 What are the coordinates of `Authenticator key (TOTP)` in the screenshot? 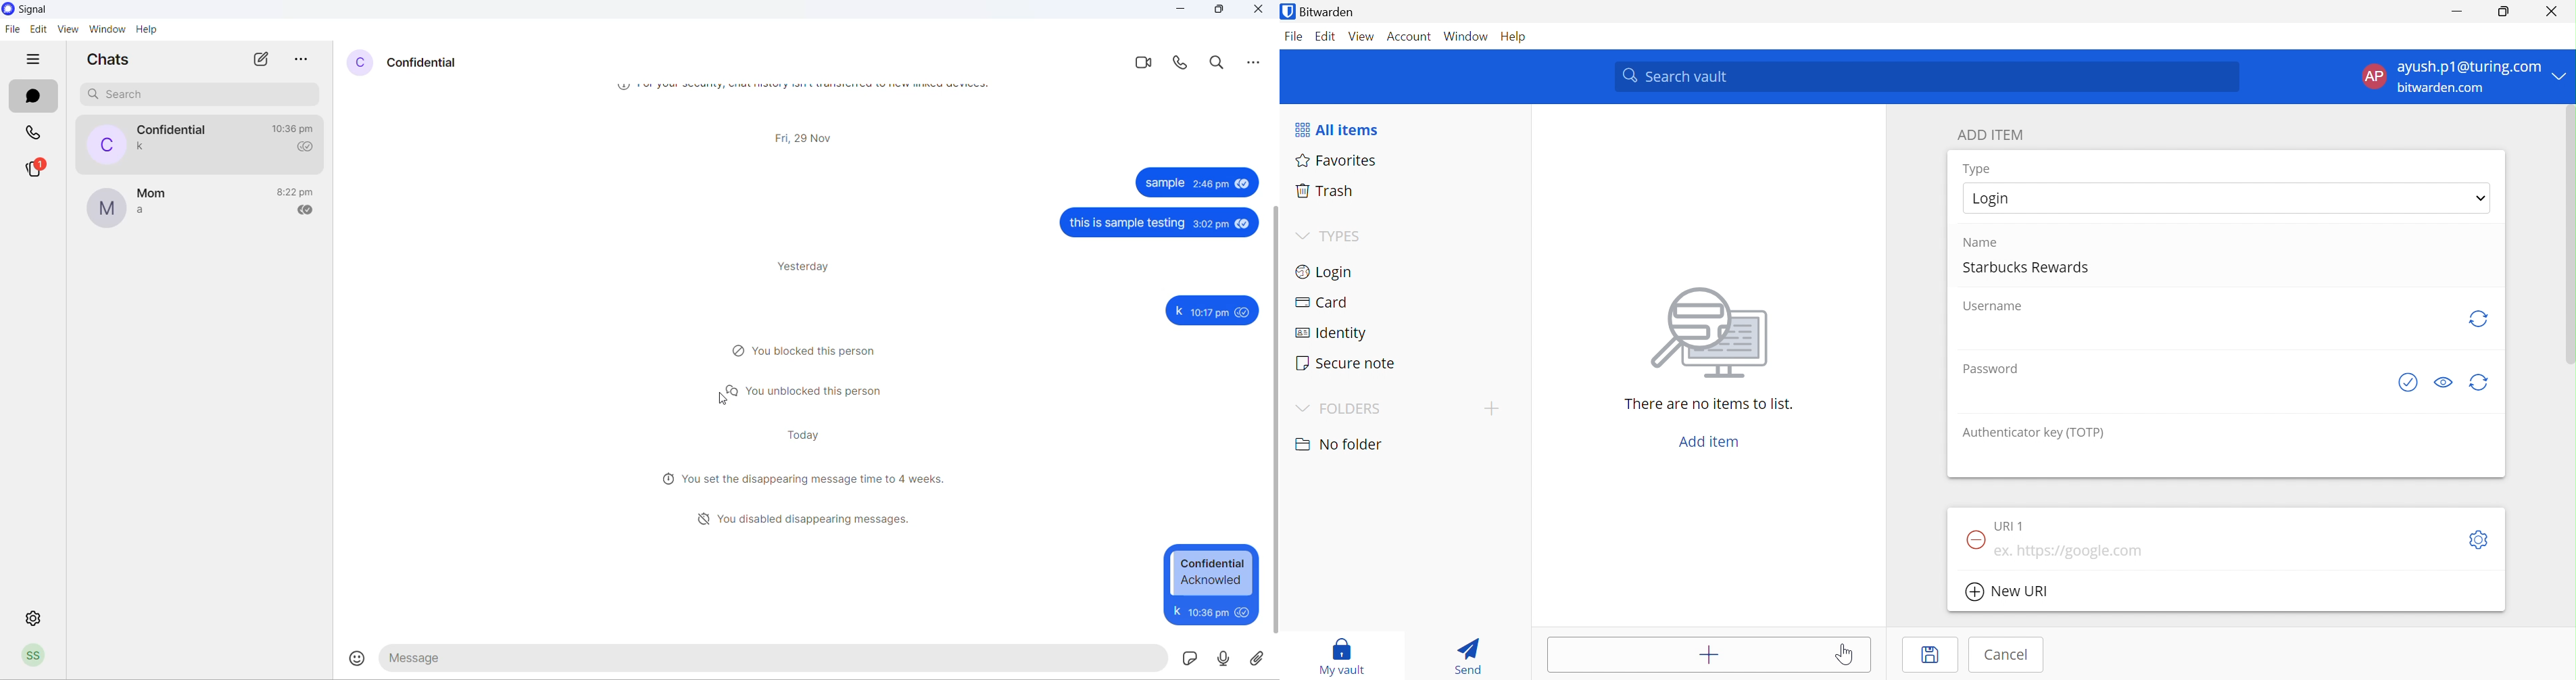 It's located at (2033, 433).